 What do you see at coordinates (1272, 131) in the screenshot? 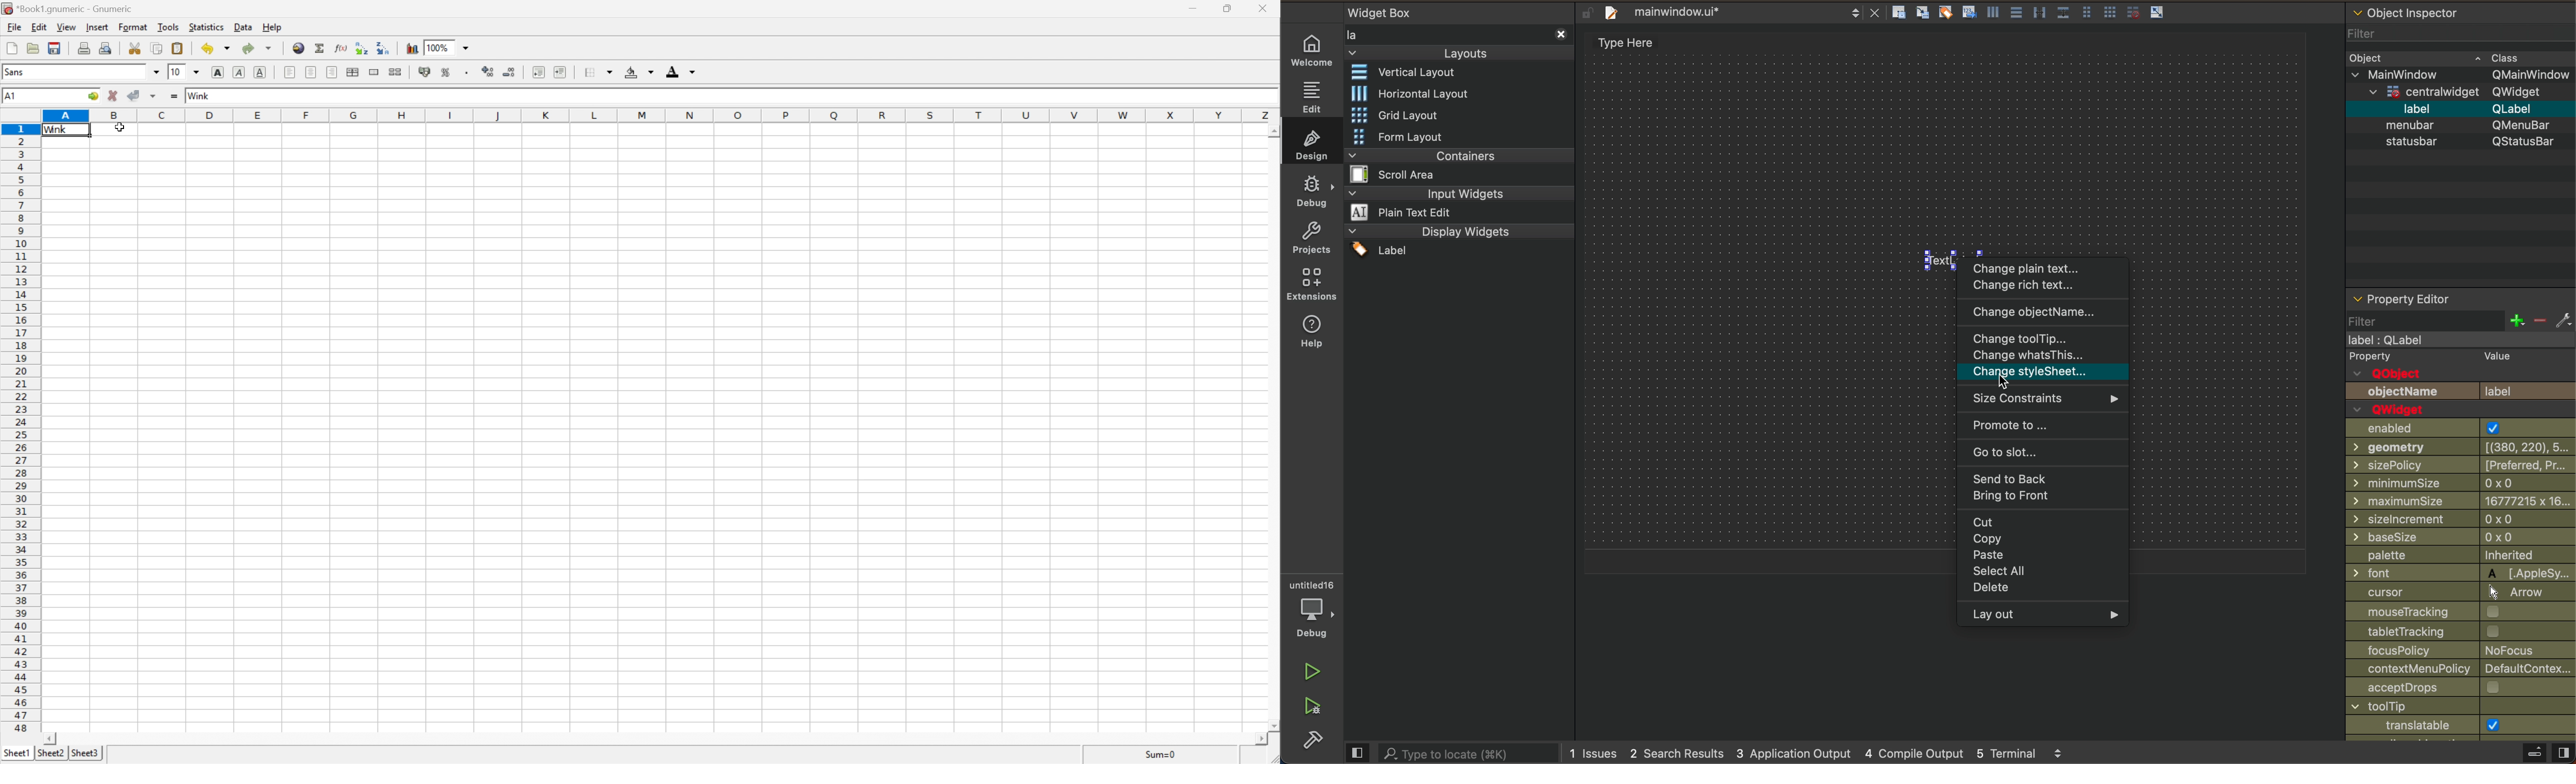
I see `scroll up` at bounding box center [1272, 131].